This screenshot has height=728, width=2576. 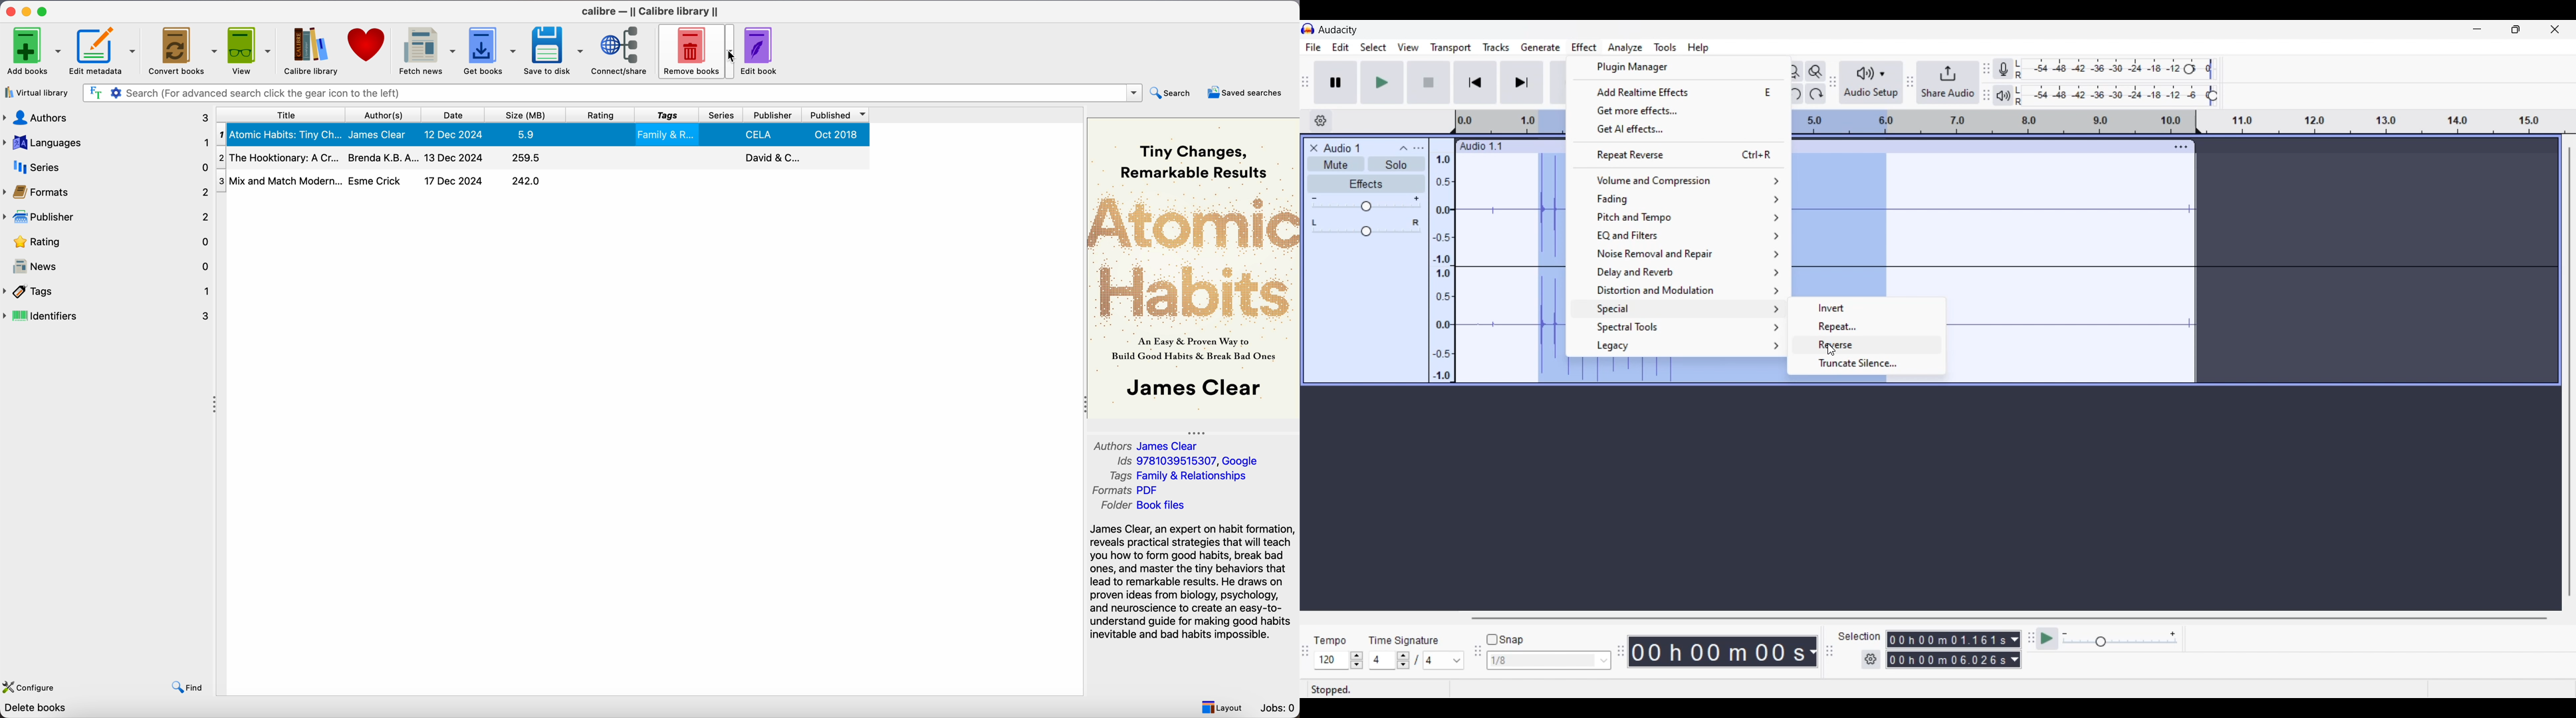 I want to click on title, so click(x=279, y=114).